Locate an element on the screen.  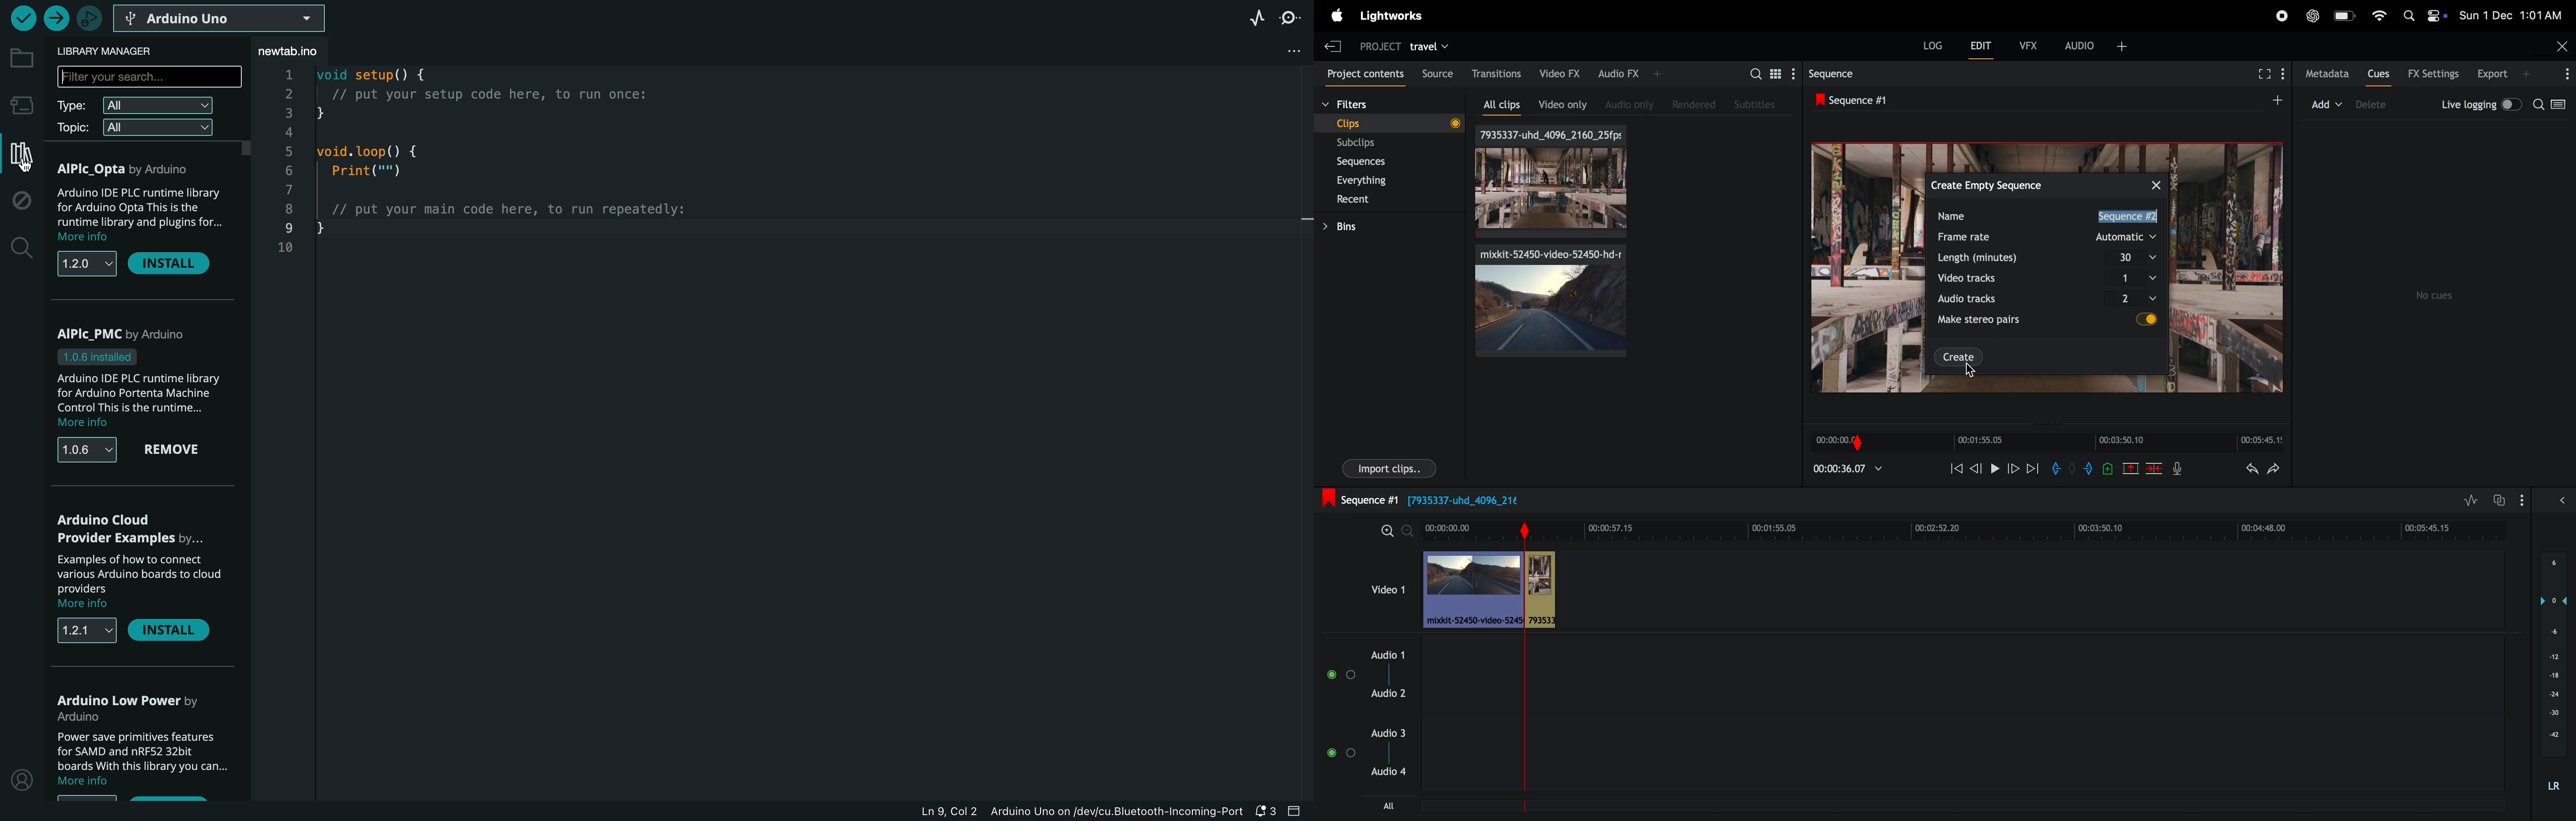
search for assets bins is located at coordinates (1754, 77).